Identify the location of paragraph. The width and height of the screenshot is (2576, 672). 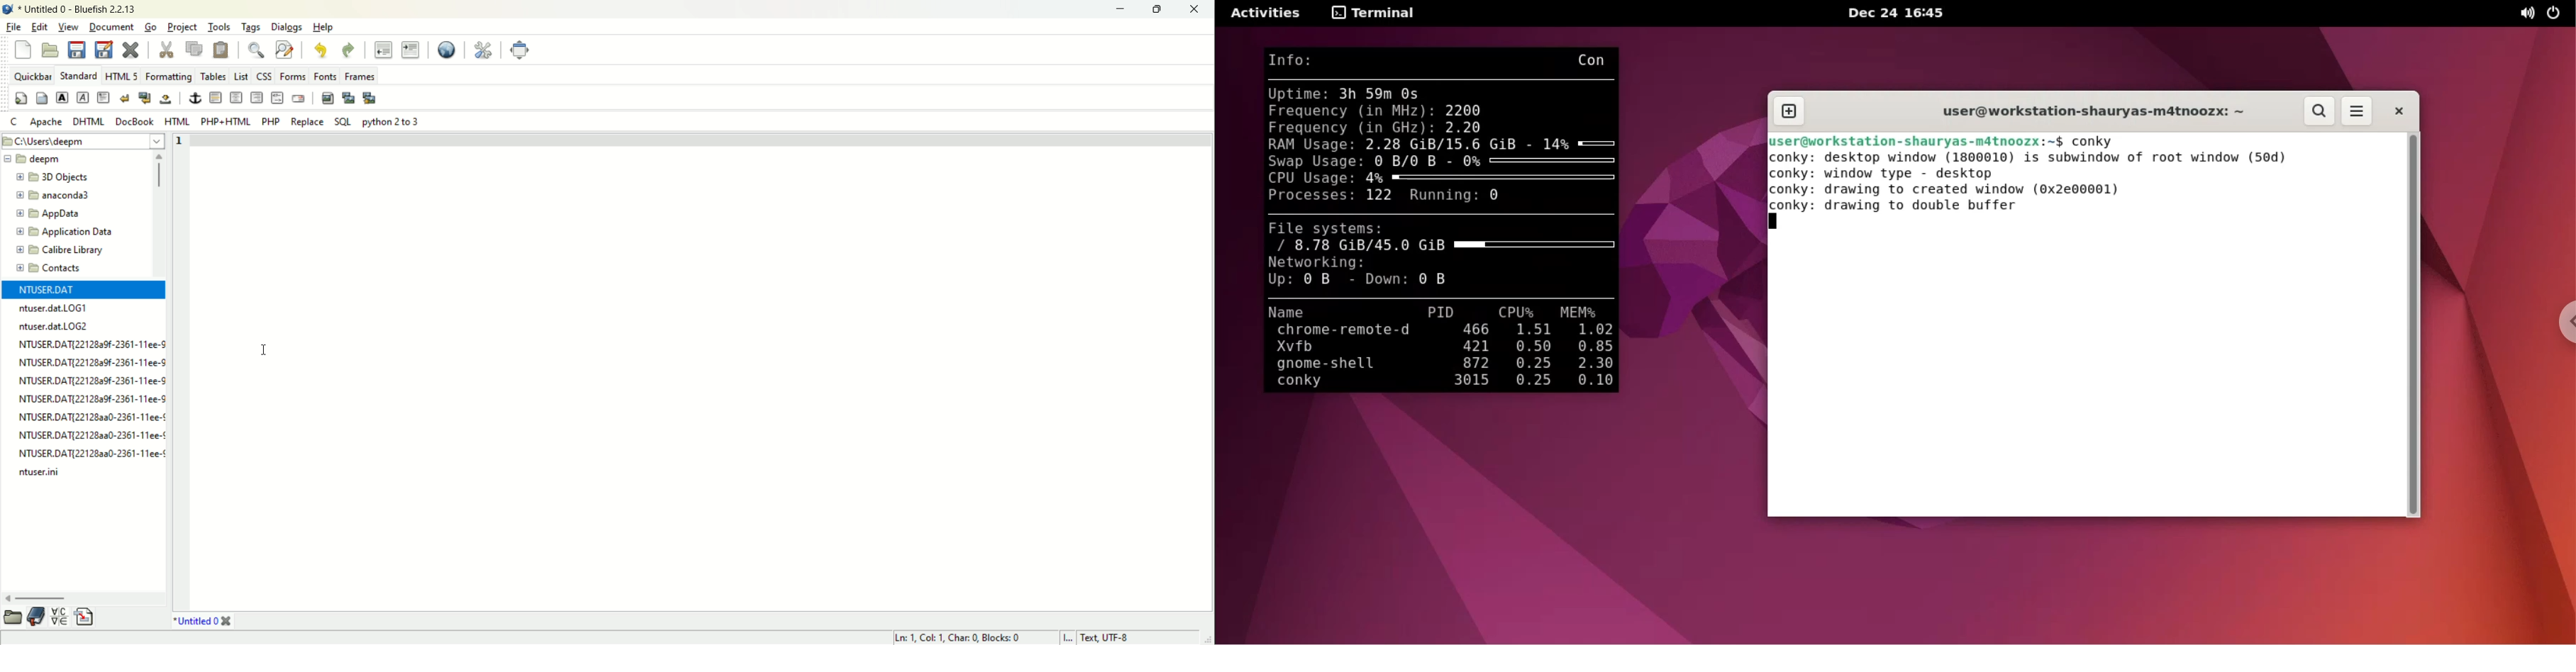
(104, 97).